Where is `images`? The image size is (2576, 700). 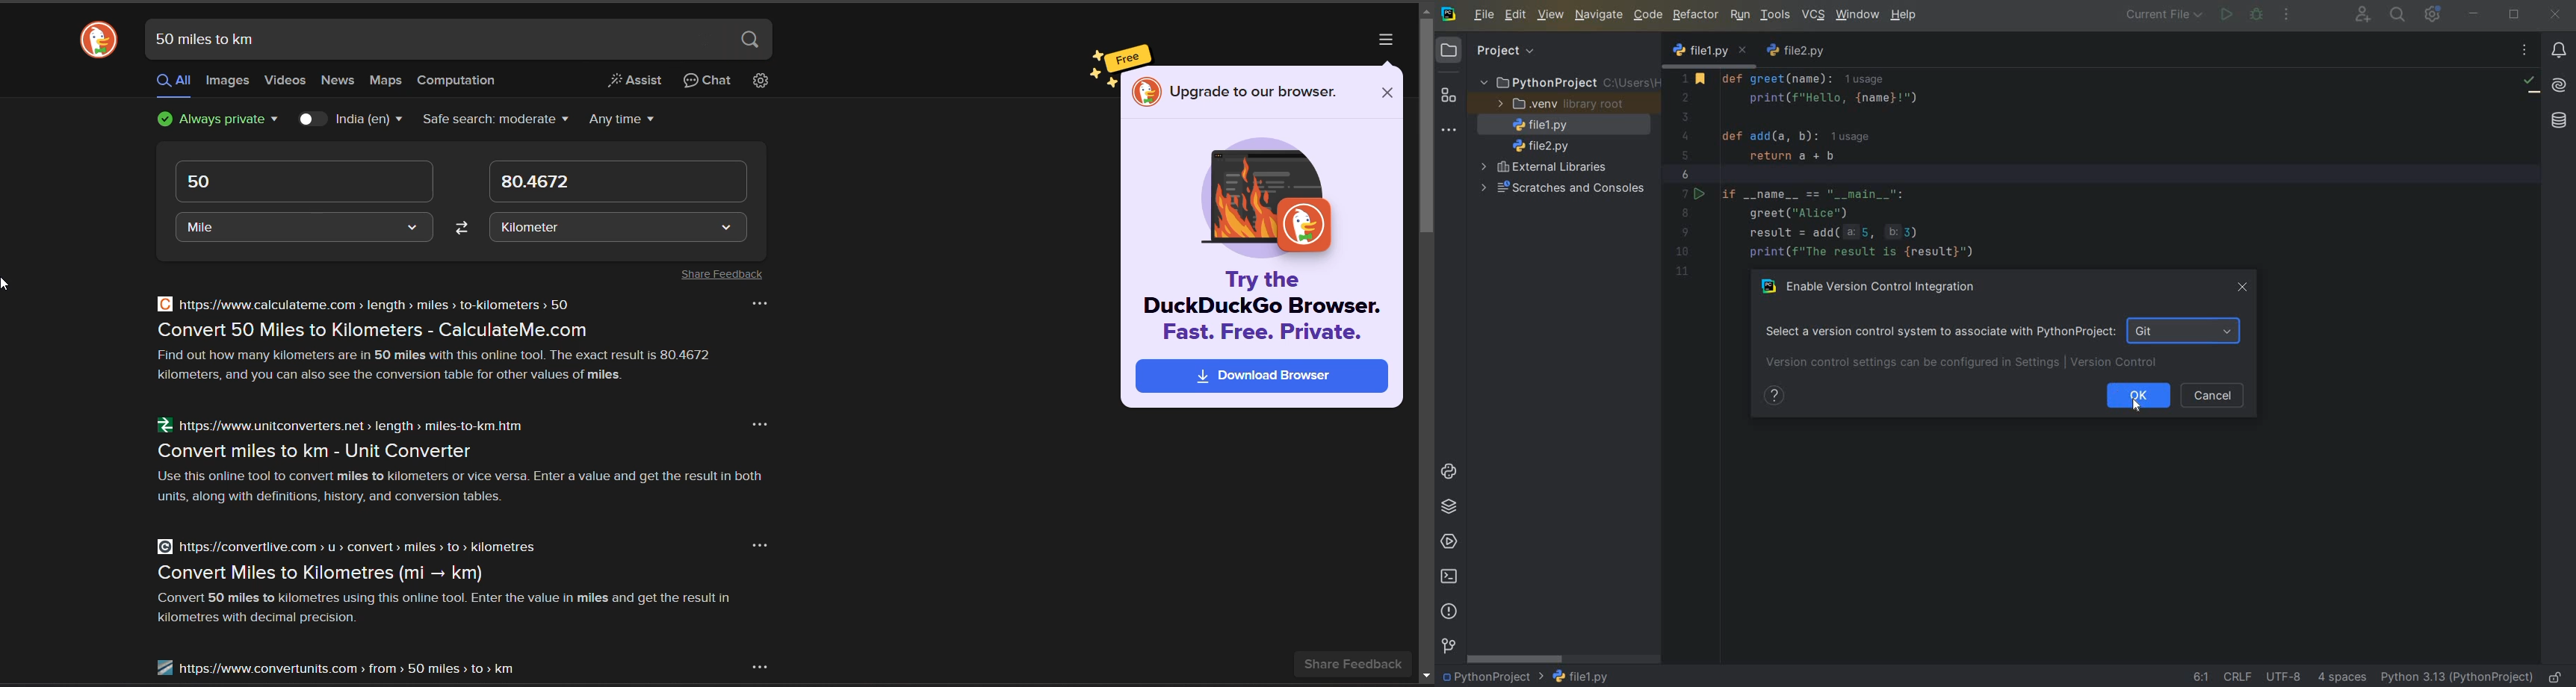
images is located at coordinates (229, 82).